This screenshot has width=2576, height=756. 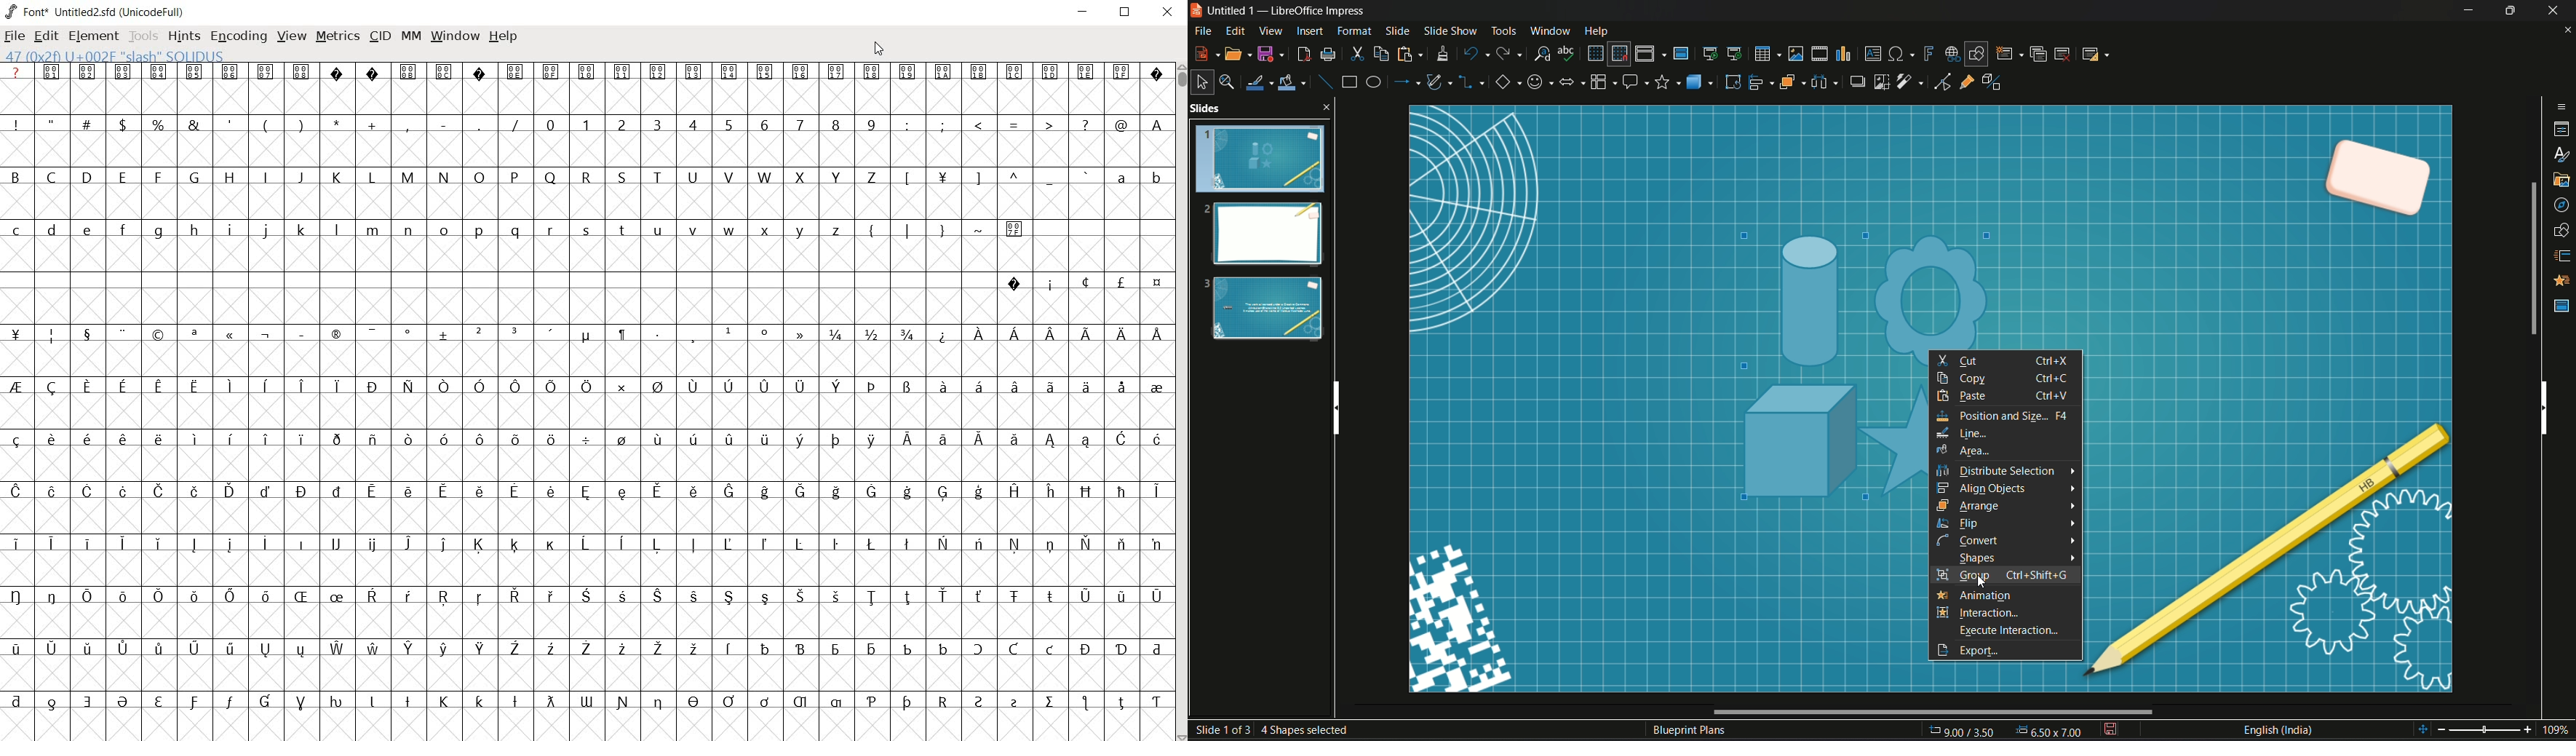 I want to click on toggle point, so click(x=1941, y=83).